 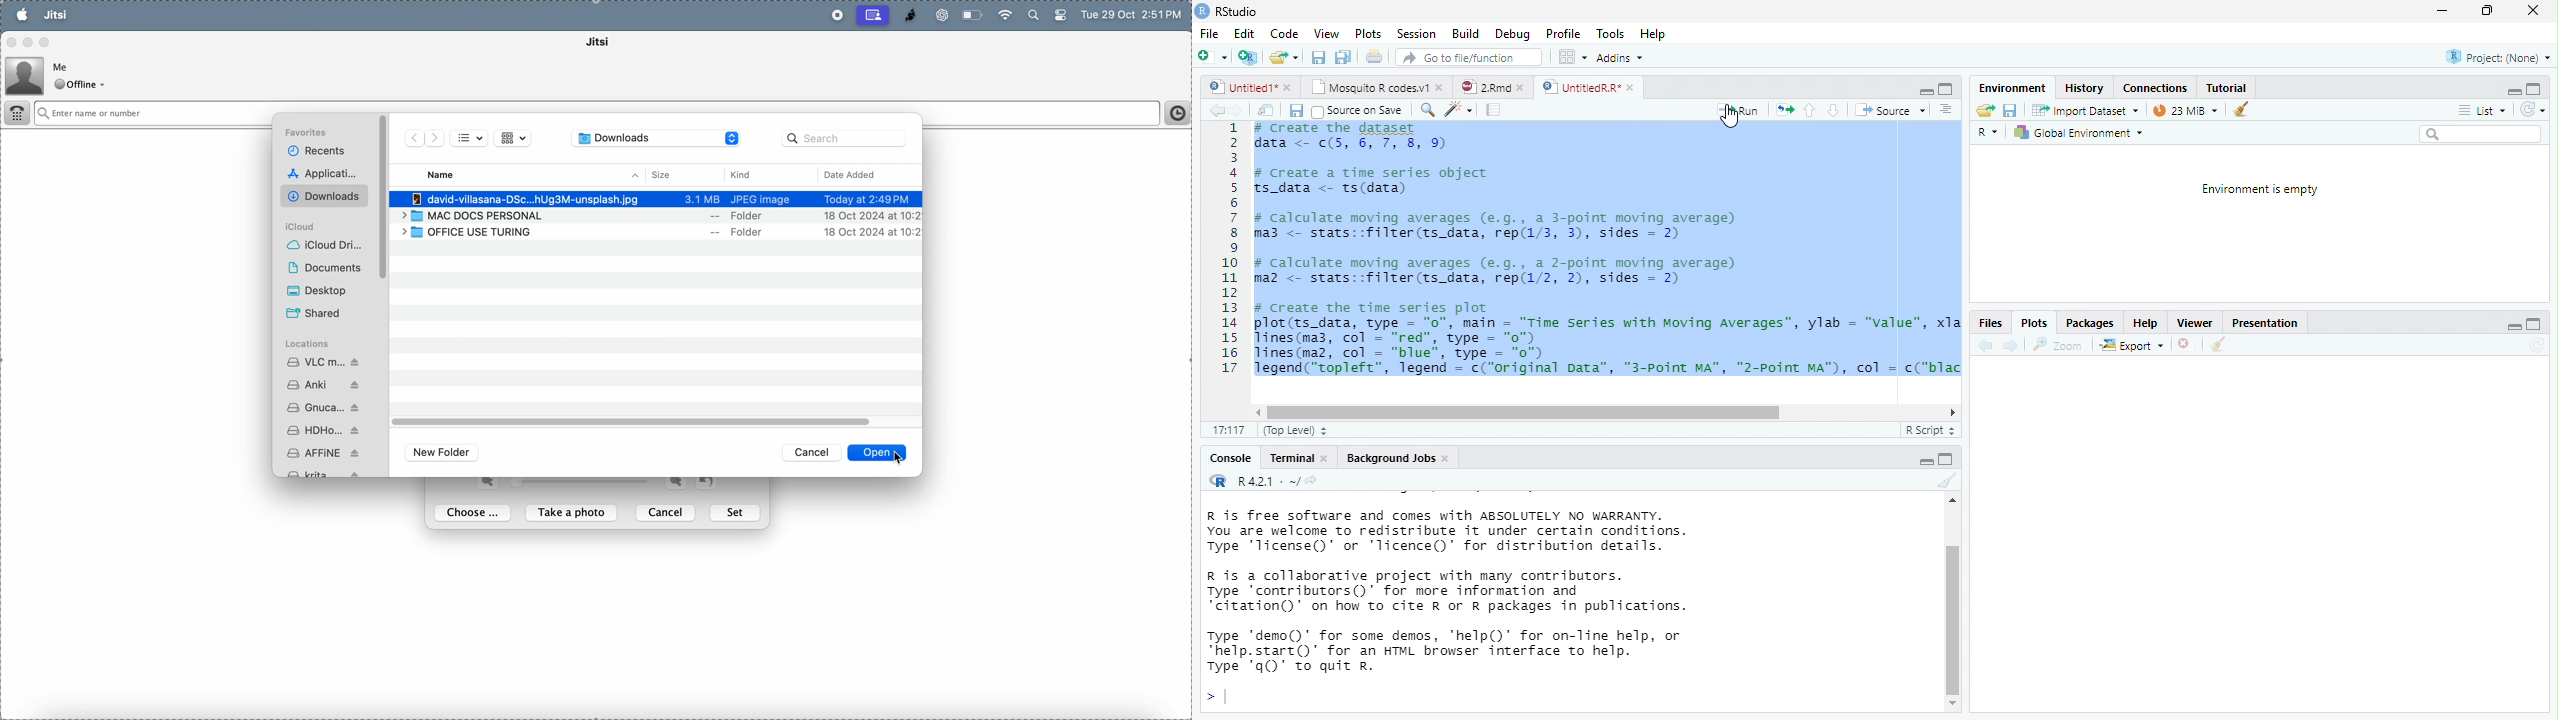 What do you see at coordinates (2263, 325) in the screenshot?
I see `Presentation` at bounding box center [2263, 325].